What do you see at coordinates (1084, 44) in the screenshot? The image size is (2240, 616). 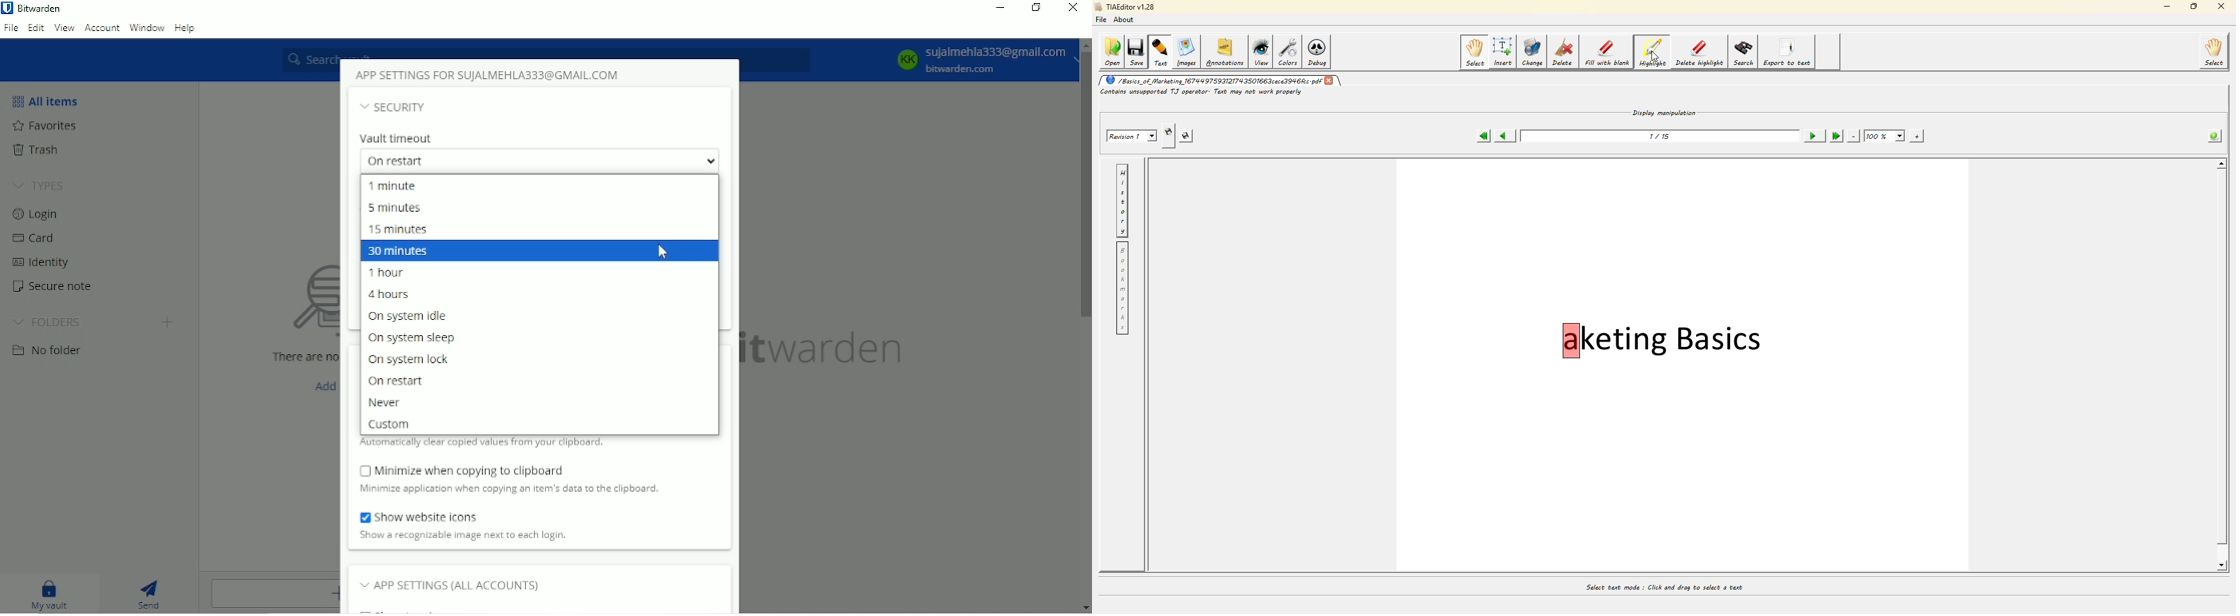 I see `scroll up` at bounding box center [1084, 44].